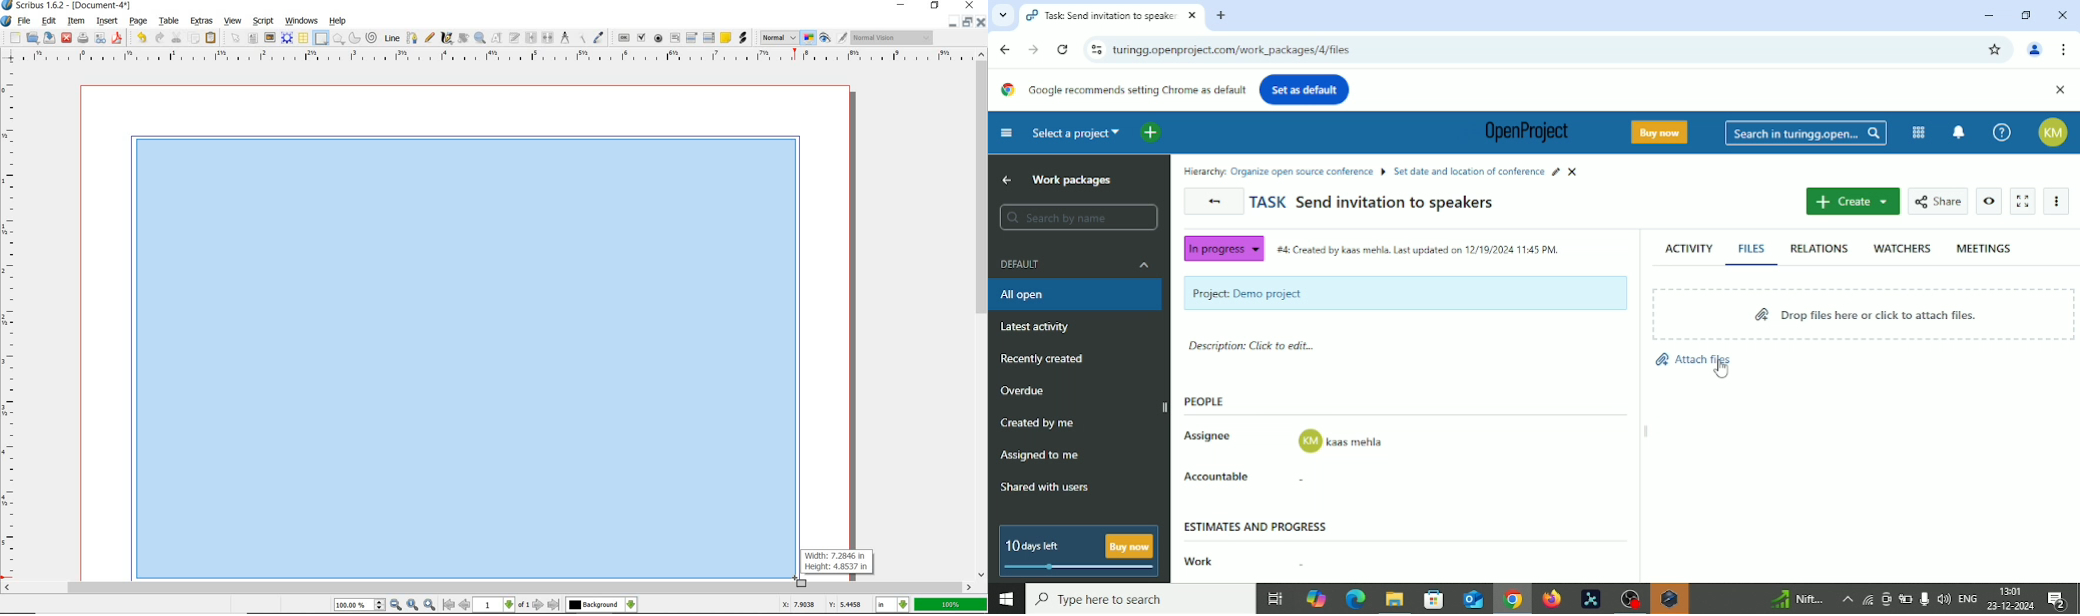  What do you see at coordinates (372, 38) in the screenshot?
I see `spiral` at bounding box center [372, 38].